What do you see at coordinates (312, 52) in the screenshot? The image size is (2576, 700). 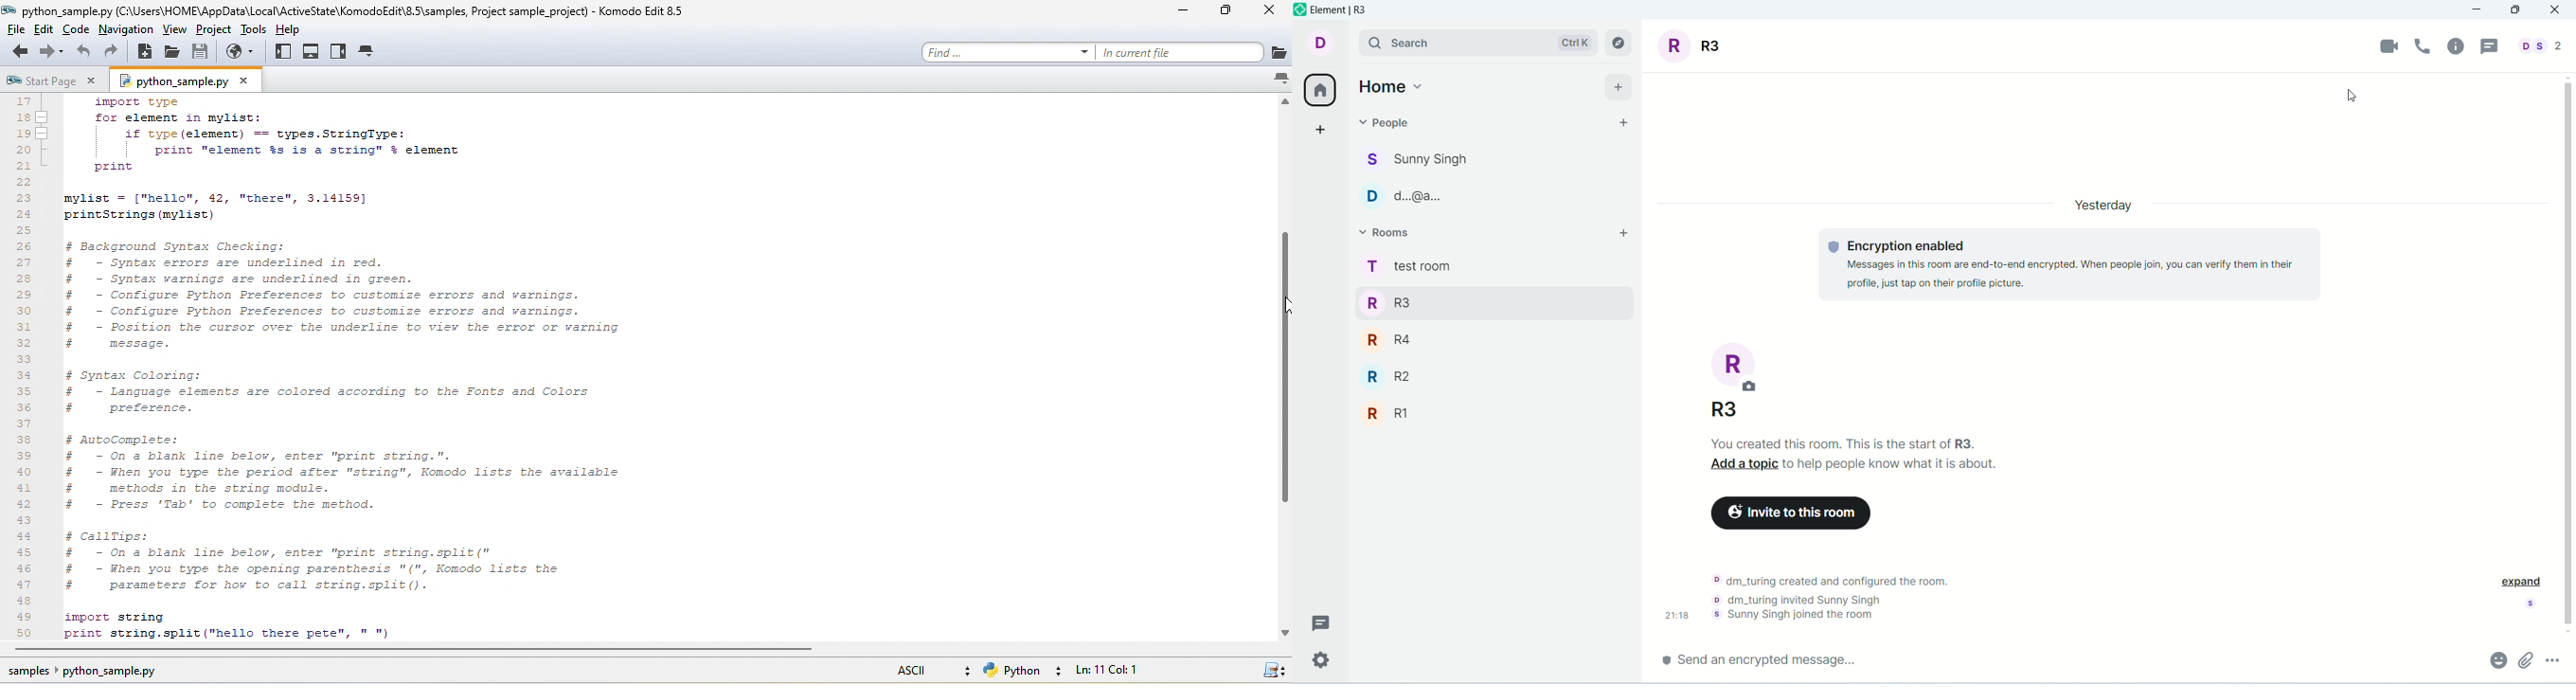 I see `bottom pane` at bounding box center [312, 52].